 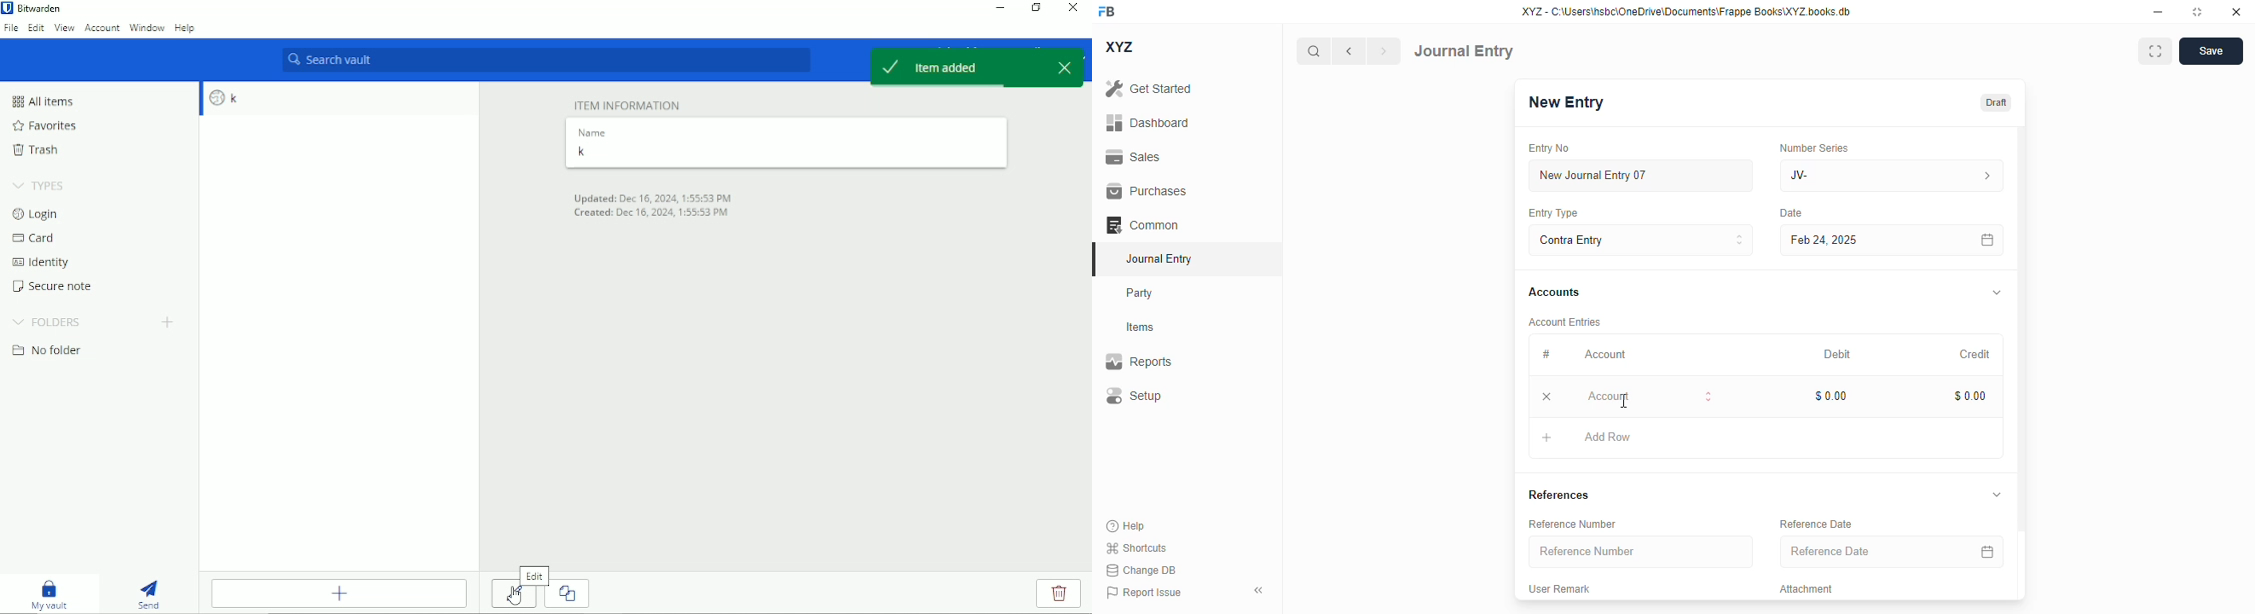 I want to click on references, so click(x=1559, y=495).